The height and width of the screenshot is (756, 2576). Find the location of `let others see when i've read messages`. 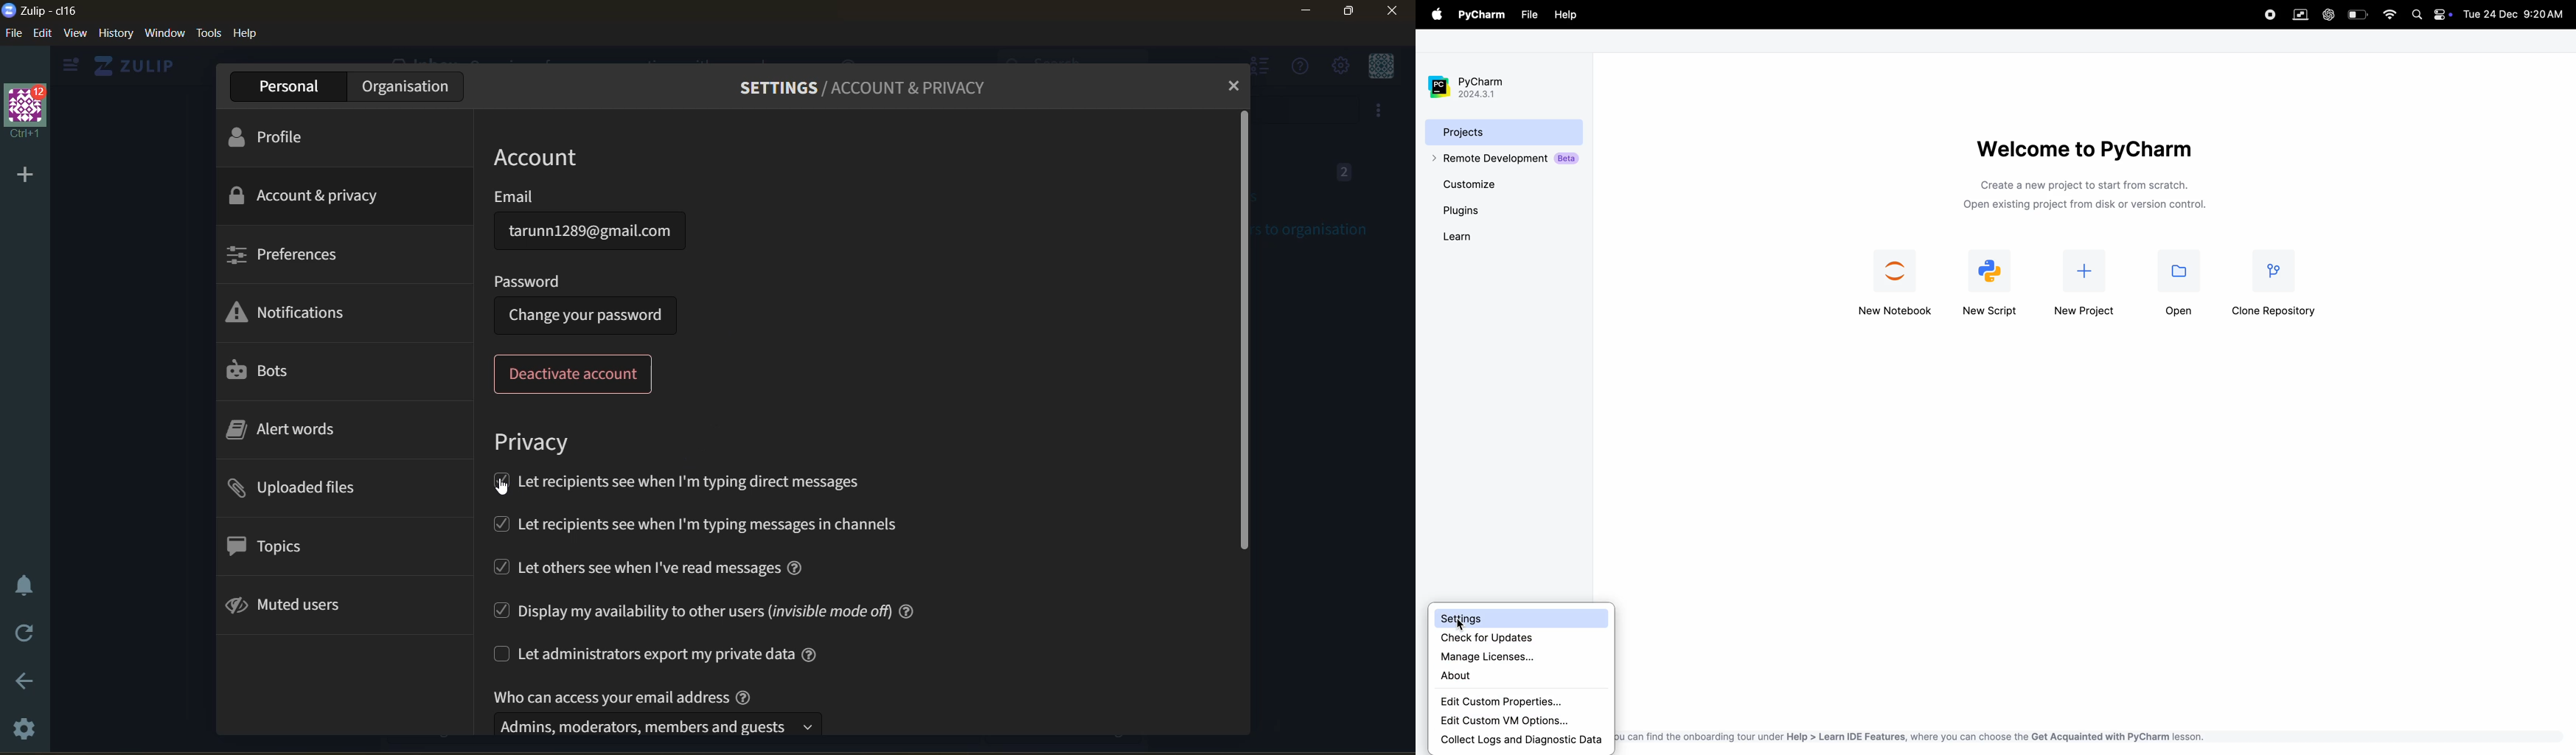

let others see when i've read messages is located at coordinates (658, 568).